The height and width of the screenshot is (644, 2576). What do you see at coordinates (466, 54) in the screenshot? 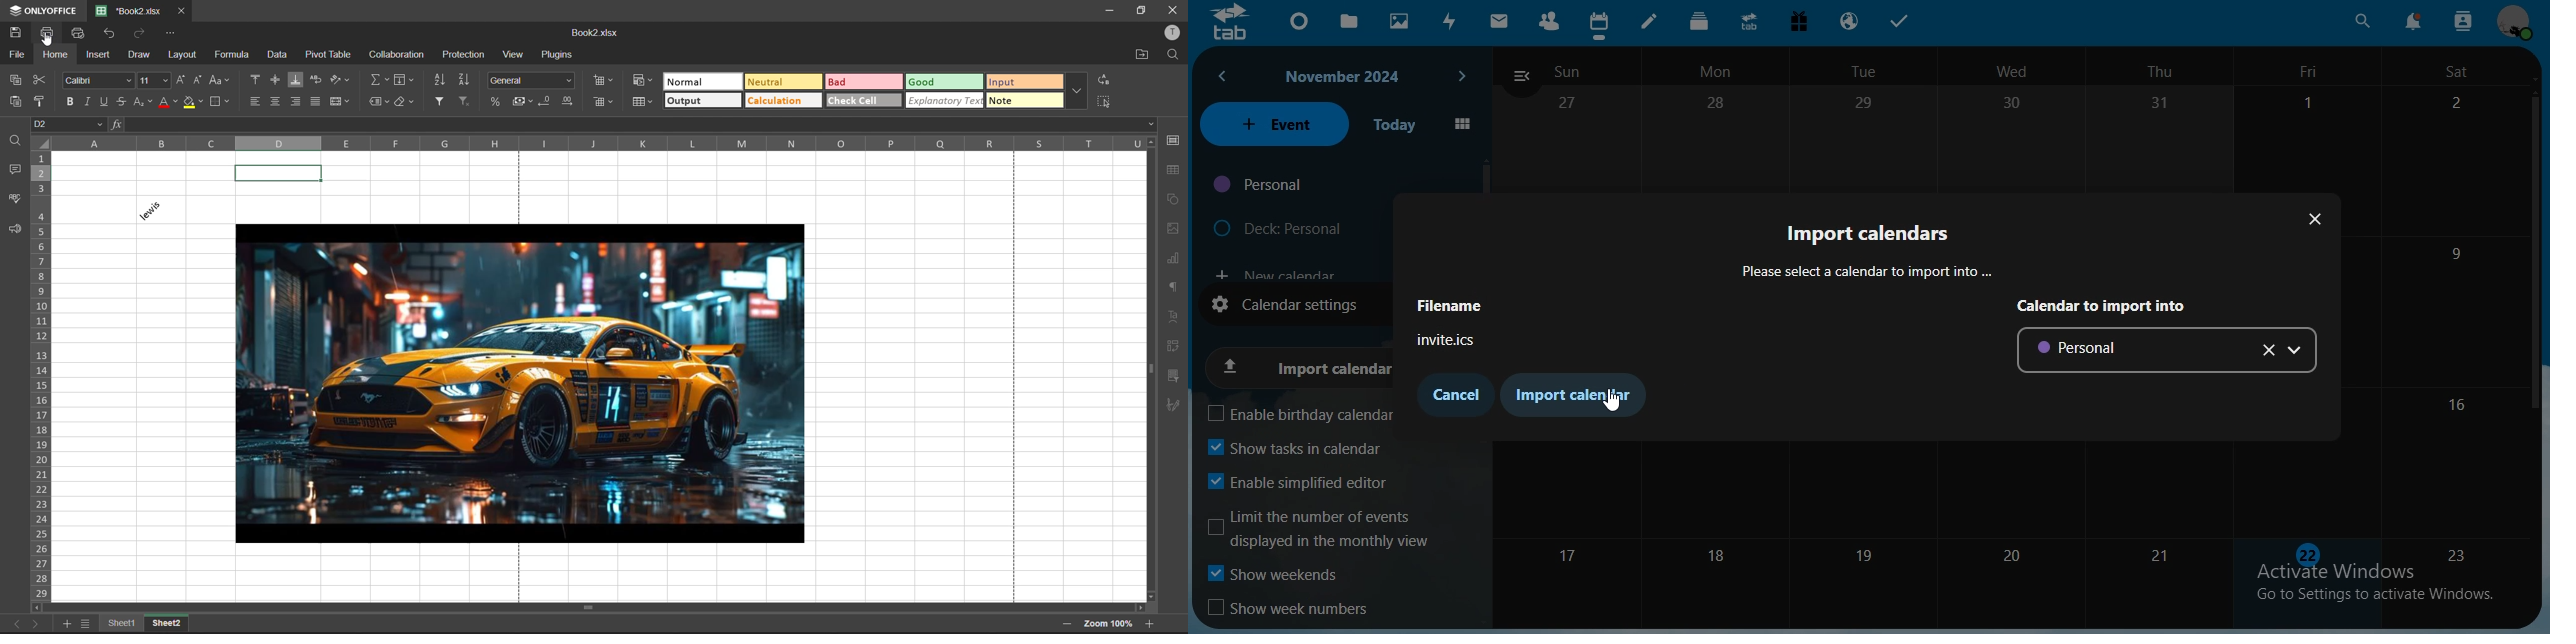
I see `protection` at bounding box center [466, 54].